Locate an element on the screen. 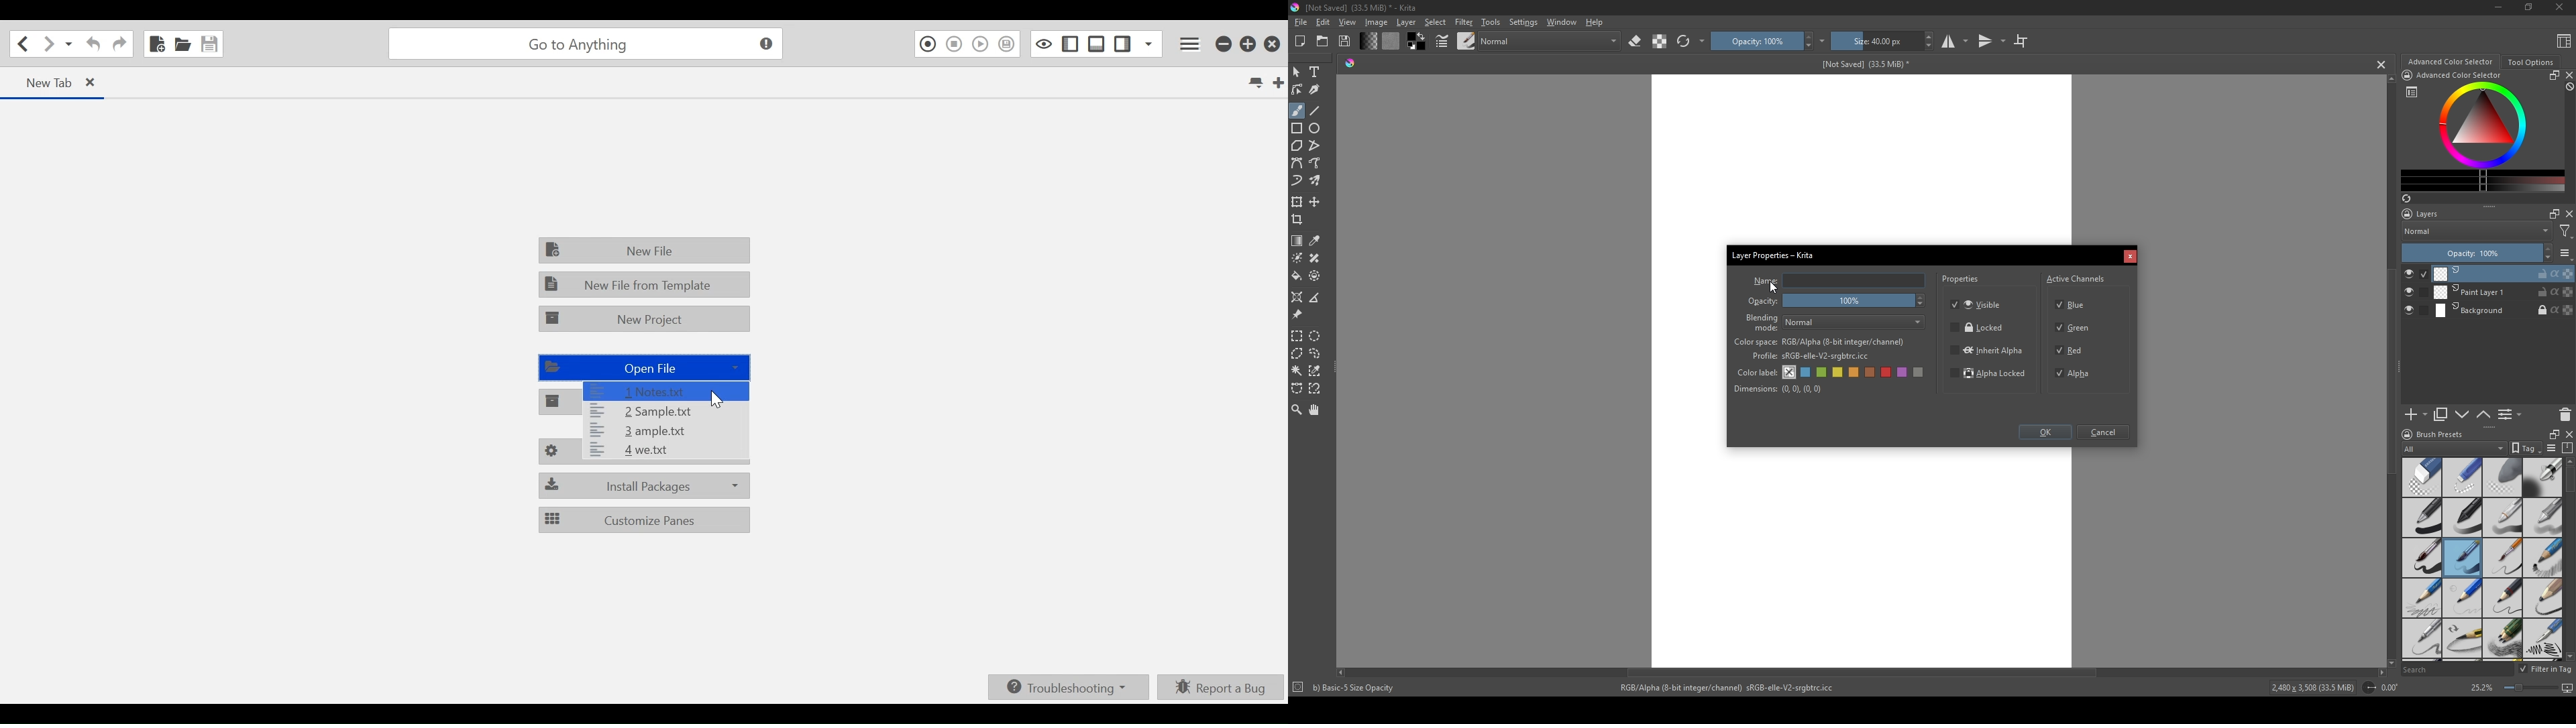  hard eraser is located at coordinates (2461, 477).